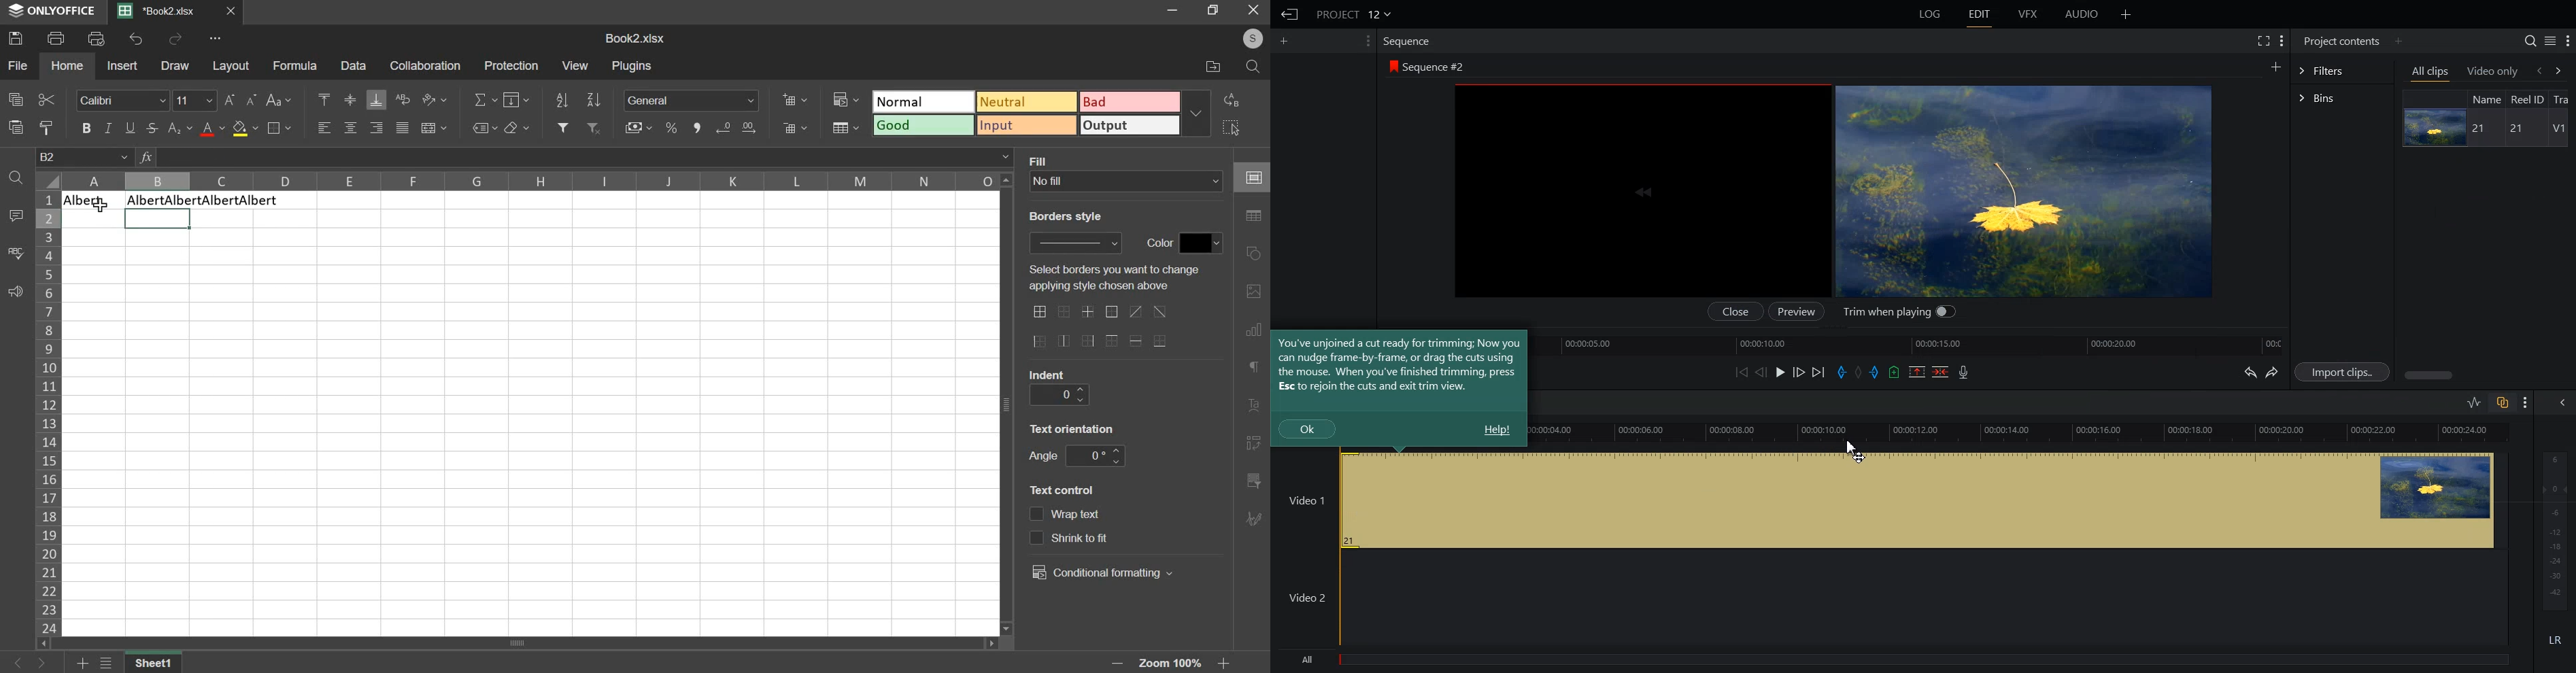 The image size is (2576, 700). What do you see at coordinates (277, 128) in the screenshot?
I see `borders` at bounding box center [277, 128].